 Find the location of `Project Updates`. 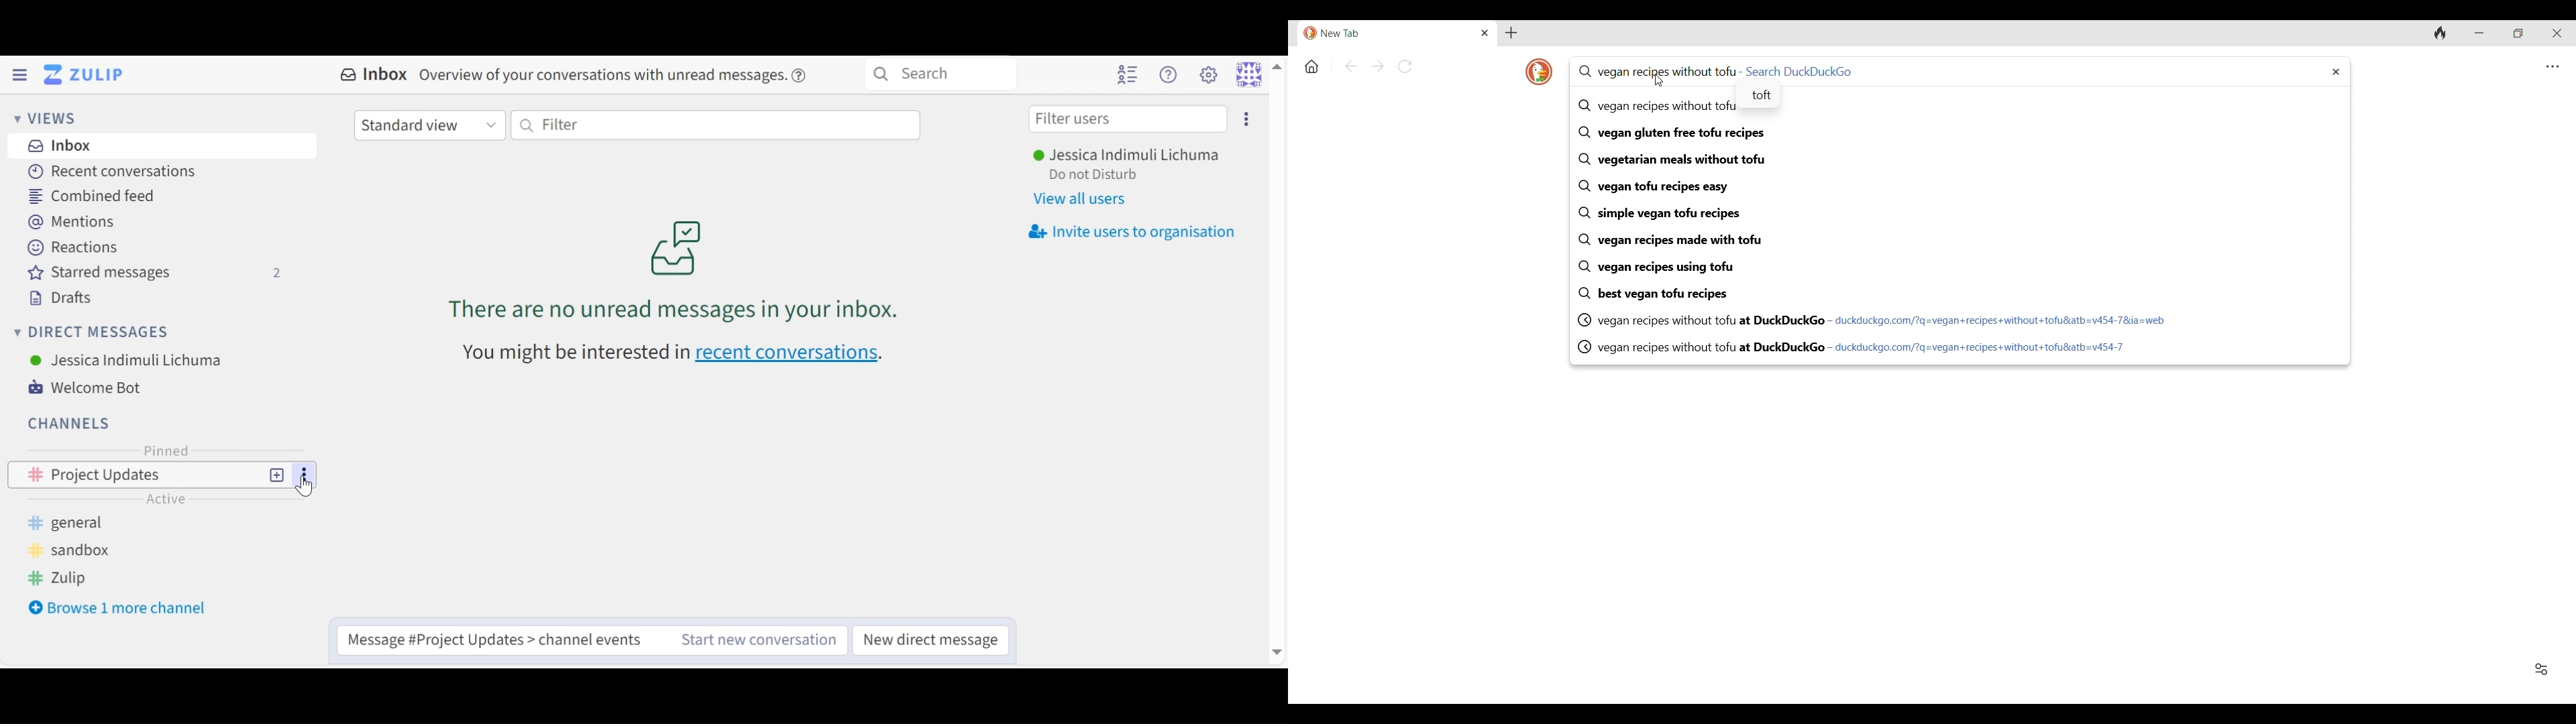

Project Updates is located at coordinates (121, 475).